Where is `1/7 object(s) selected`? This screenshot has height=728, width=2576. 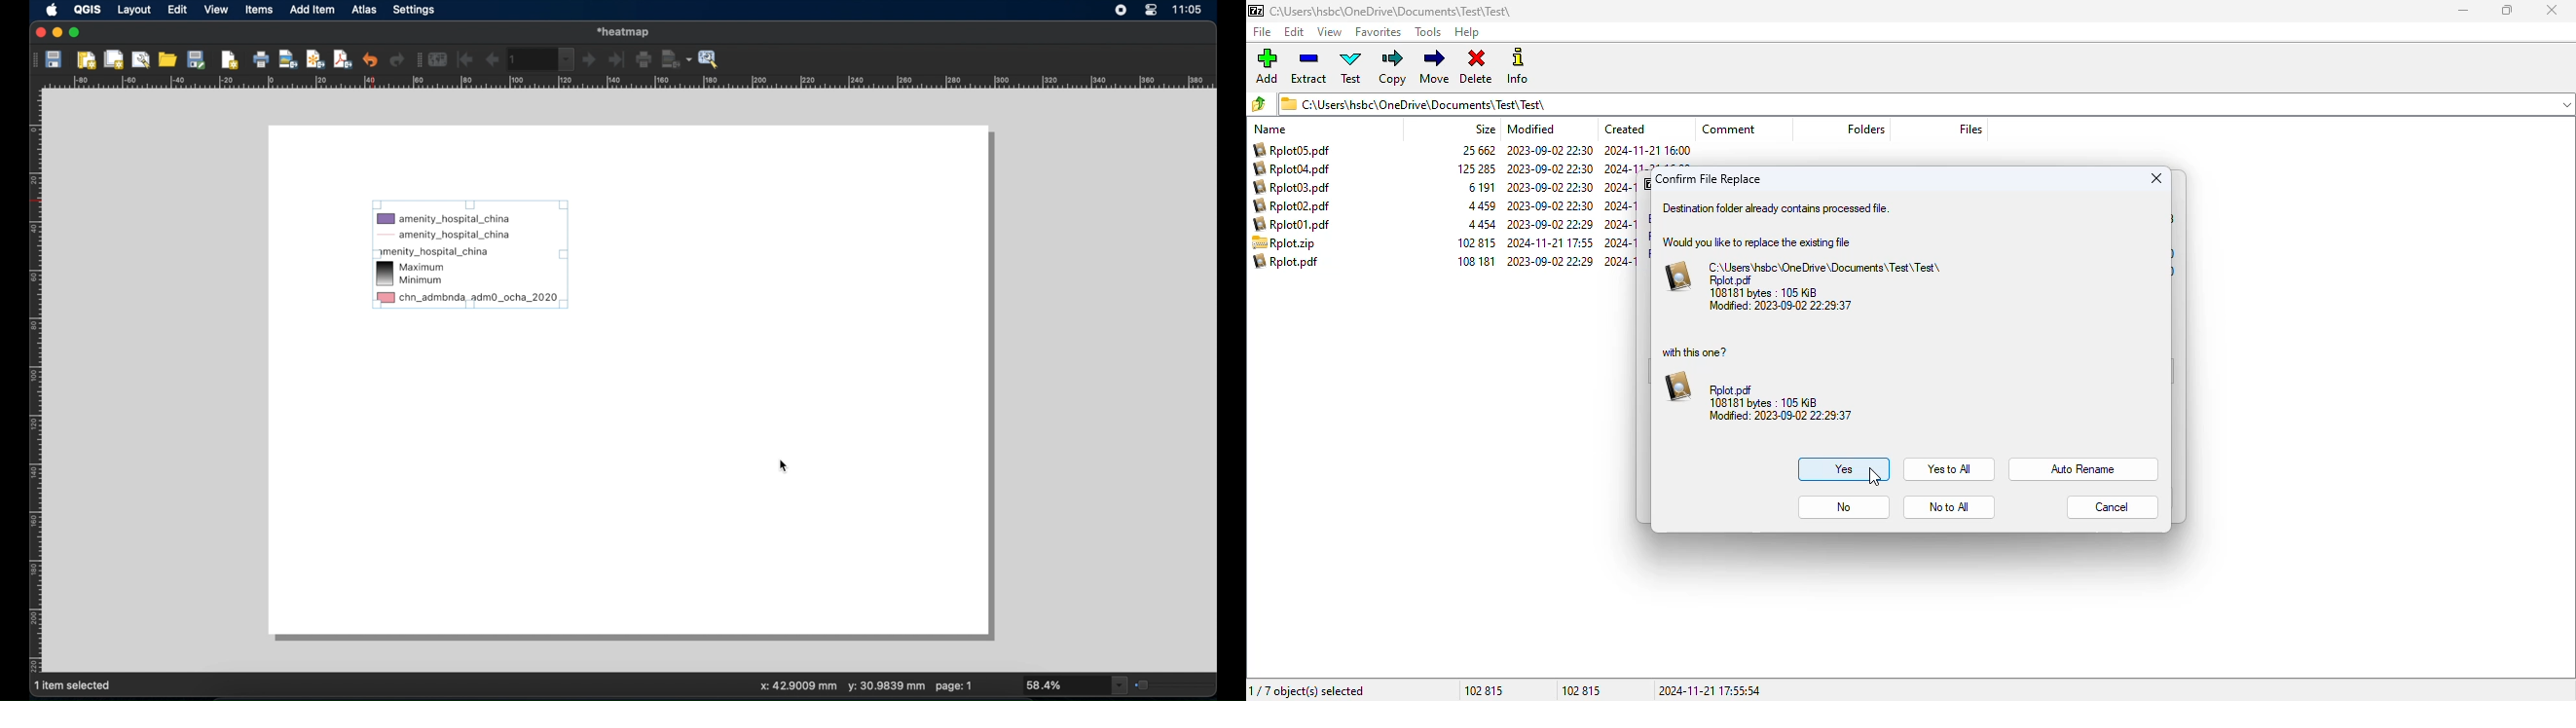 1/7 object(s) selected is located at coordinates (1309, 688).